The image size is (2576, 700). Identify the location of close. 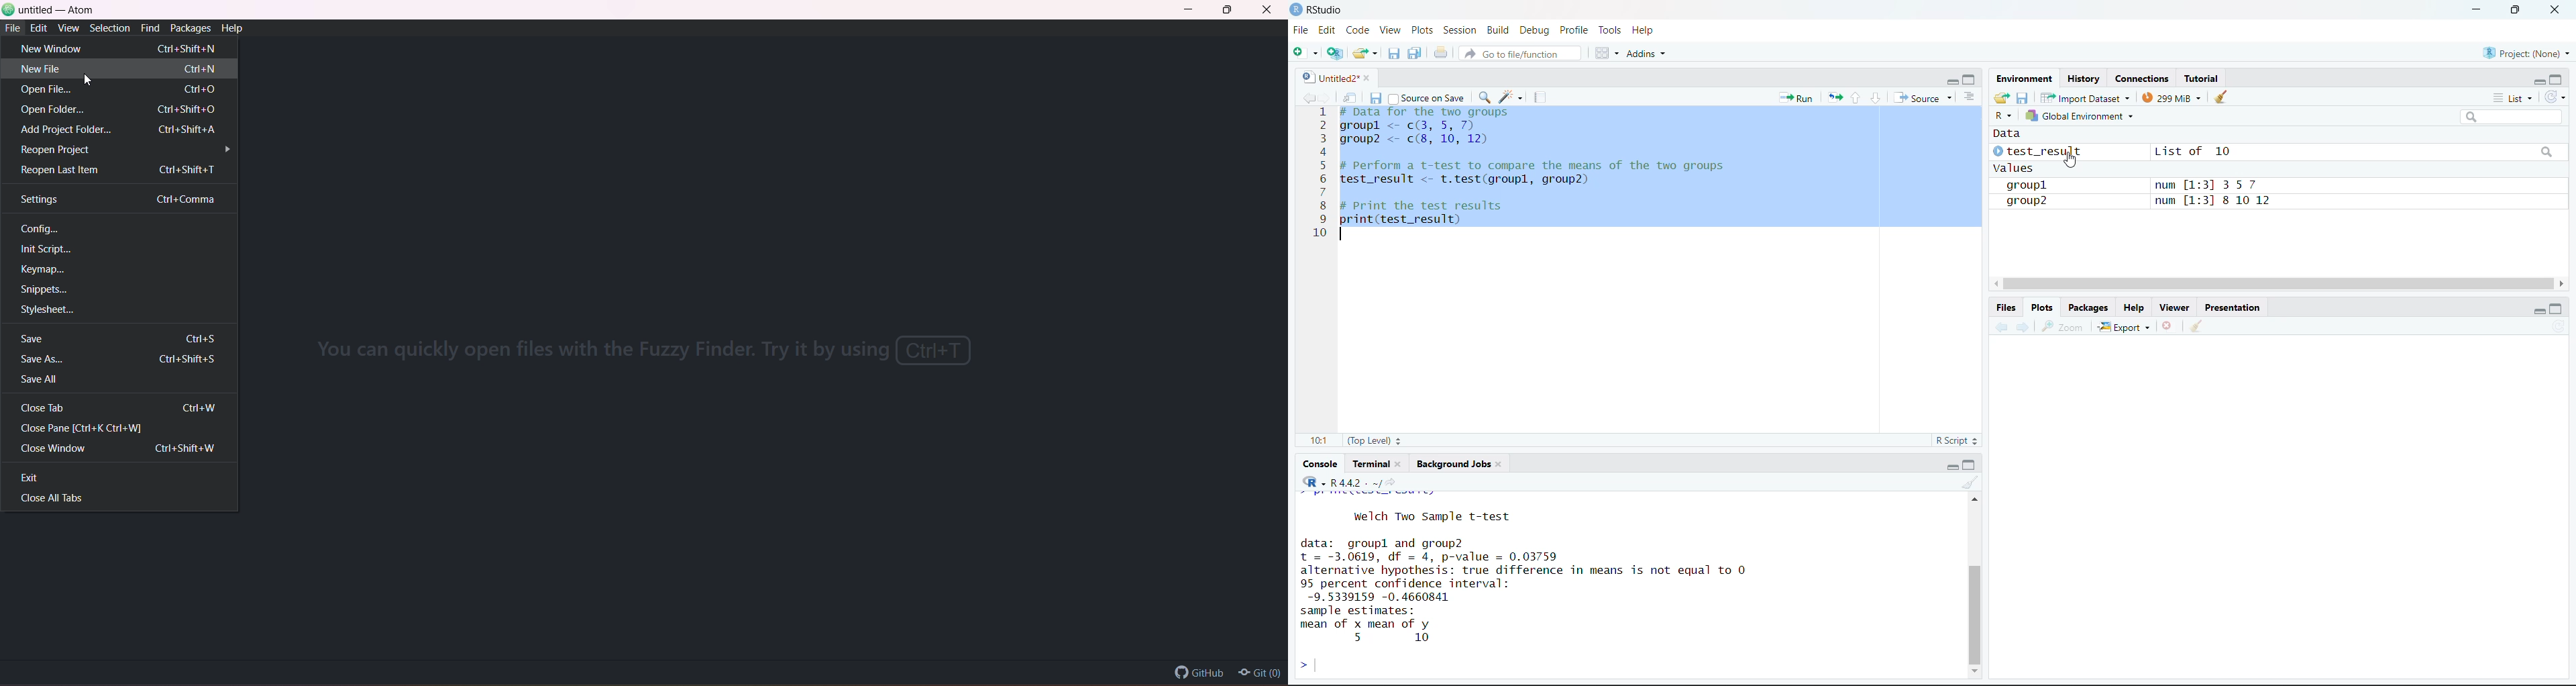
(1401, 464).